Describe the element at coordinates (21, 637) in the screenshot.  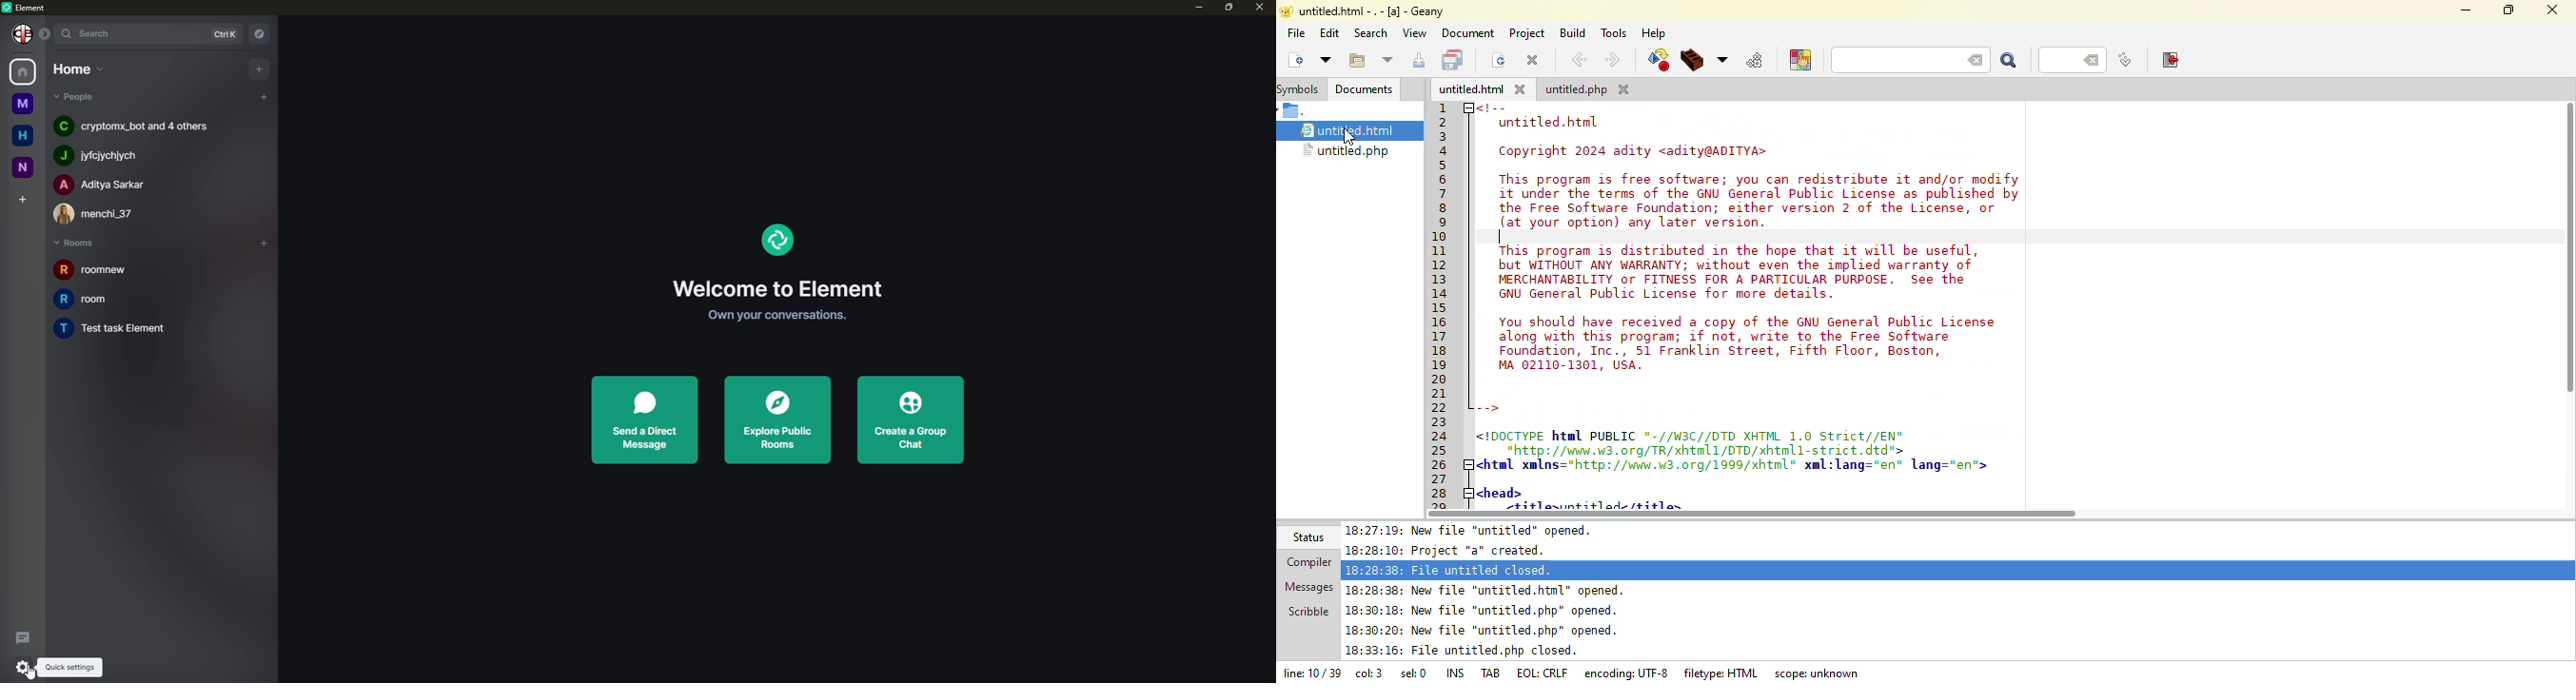
I see `threads` at that location.